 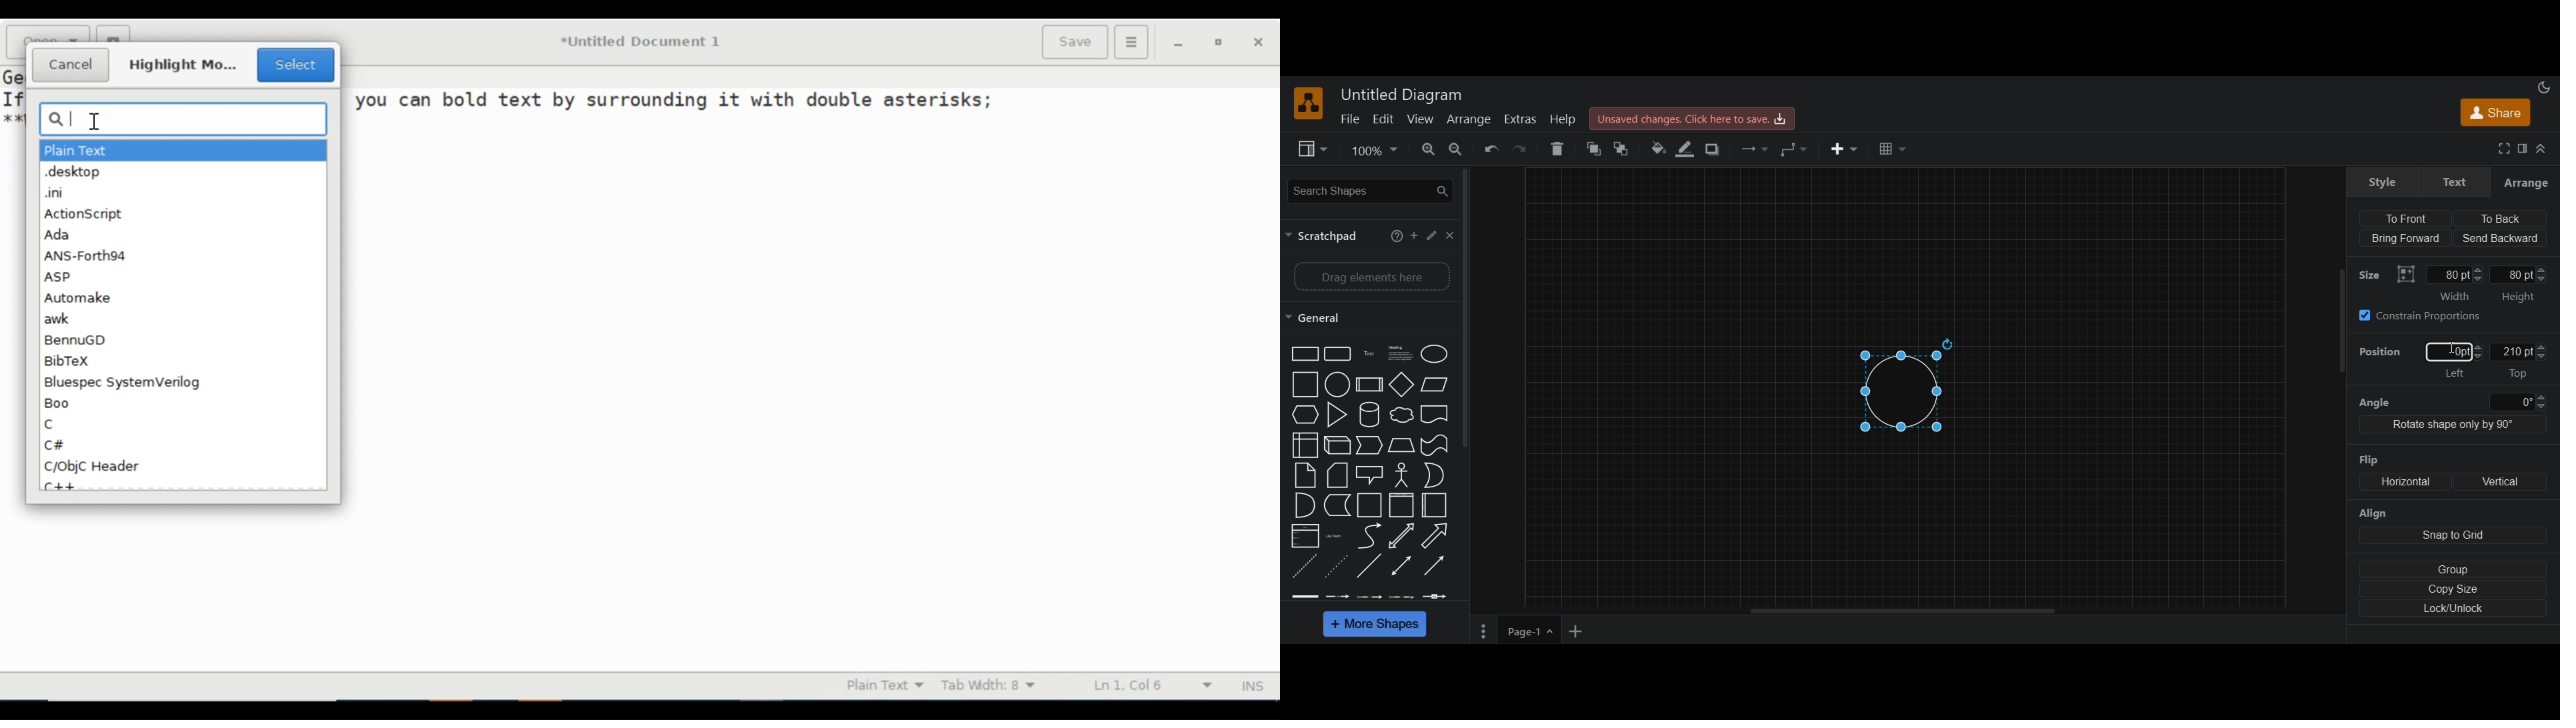 What do you see at coordinates (1305, 446) in the screenshot?
I see `Shape` at bounding box center [1305, 446].